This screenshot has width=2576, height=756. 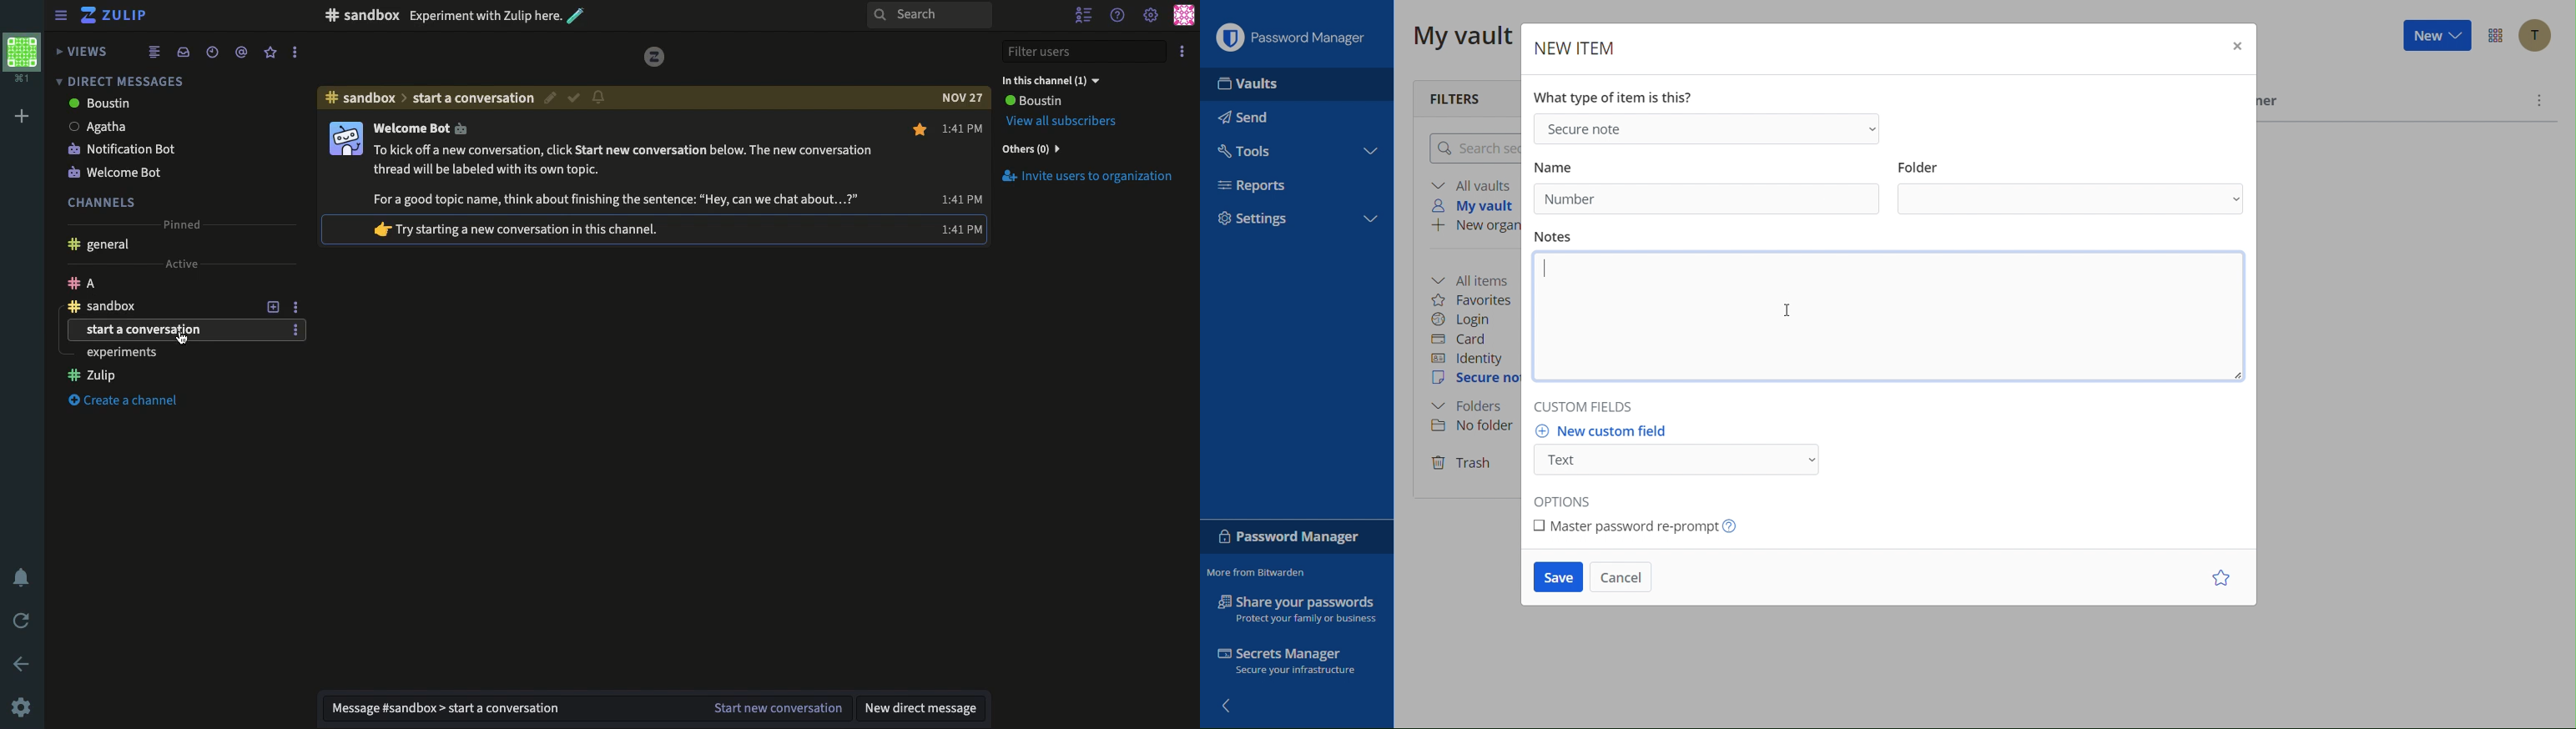 What do you see at coordinates (117, 81) in the screenshot?
I see `Direct messages` at bounding box center [117, 81].